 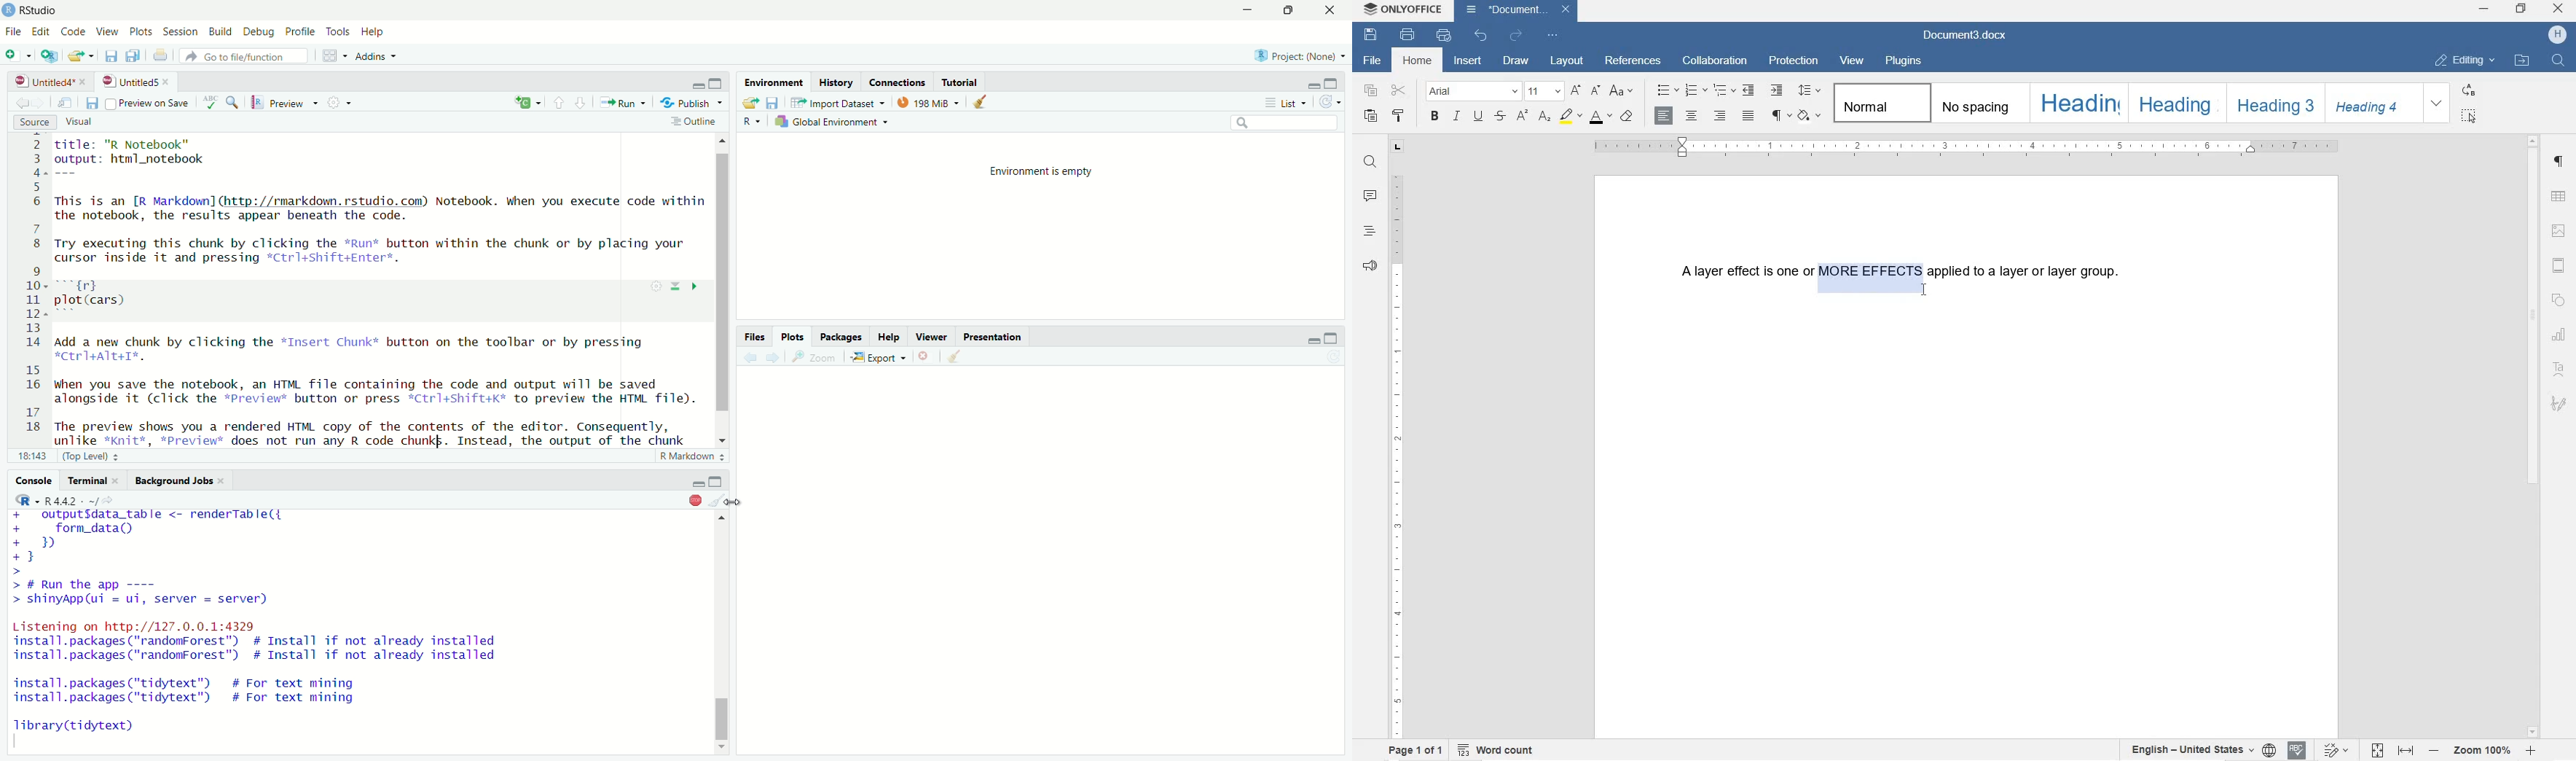 What do you see at coordinates (93, 481) in the screenshot?
I see `Terminal` at bounding box center [93, 481].